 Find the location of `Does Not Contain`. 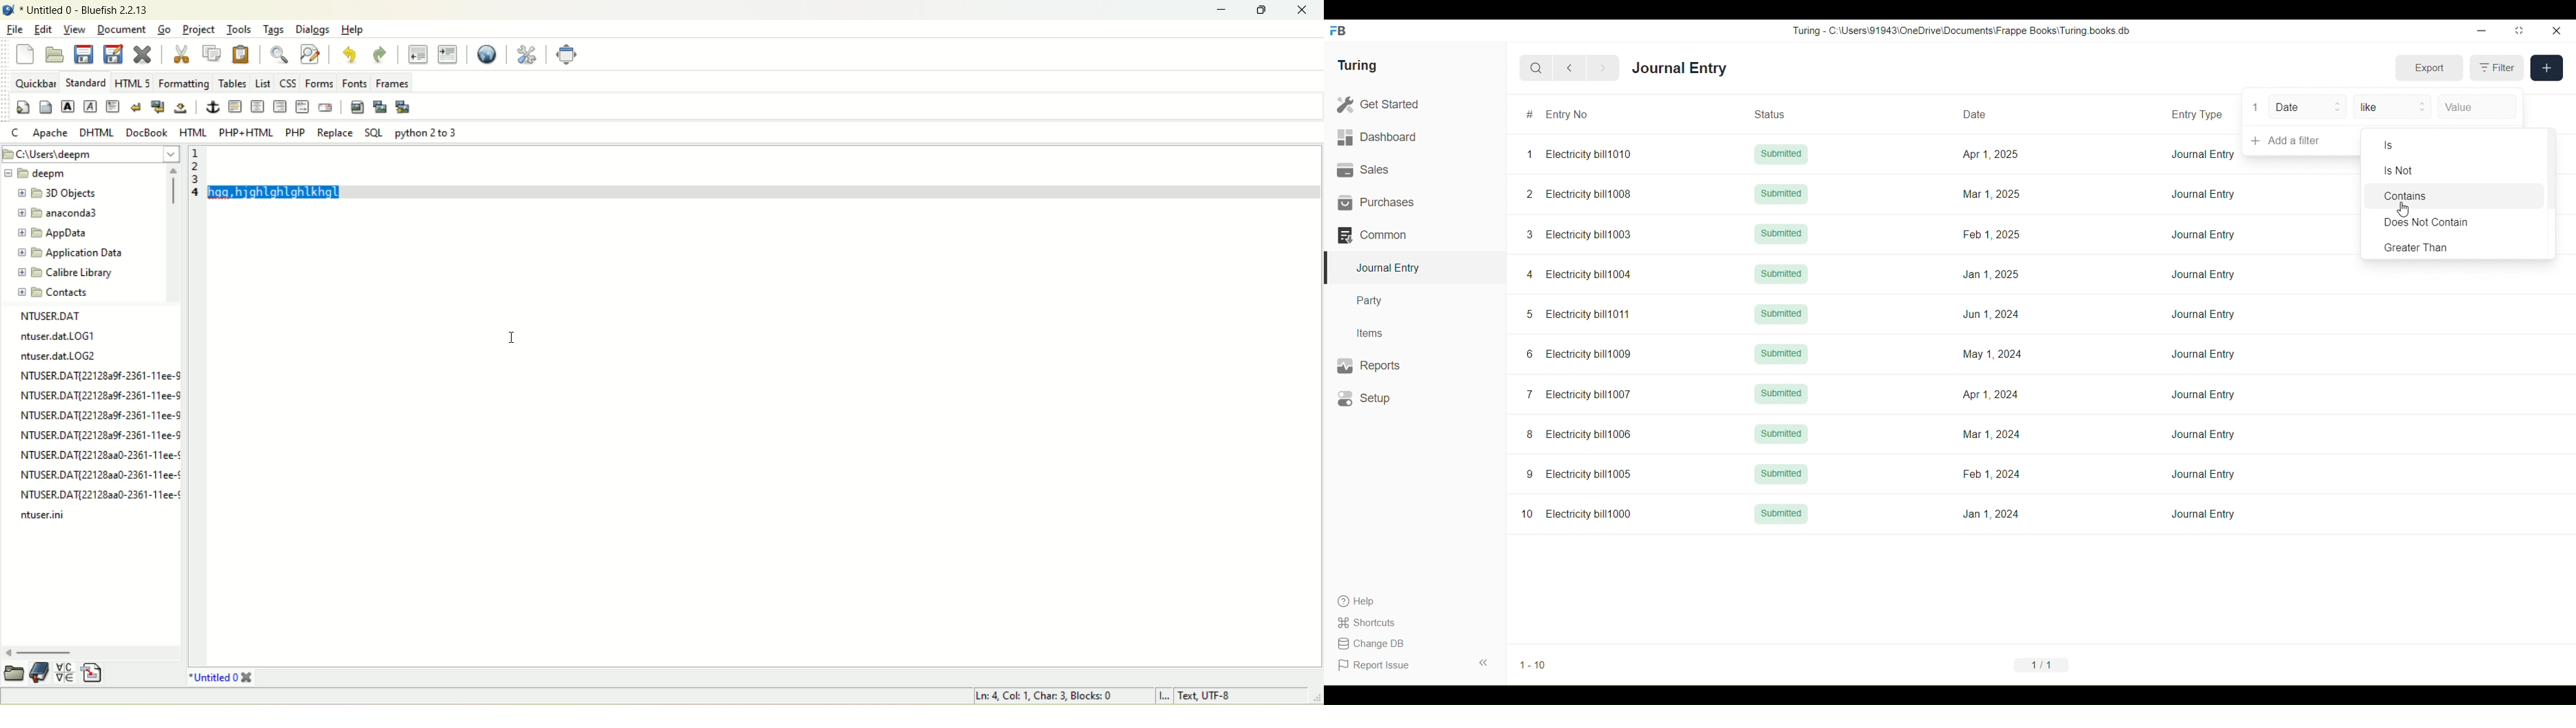

Does Not Contain is located at coordinates (2455, 223).